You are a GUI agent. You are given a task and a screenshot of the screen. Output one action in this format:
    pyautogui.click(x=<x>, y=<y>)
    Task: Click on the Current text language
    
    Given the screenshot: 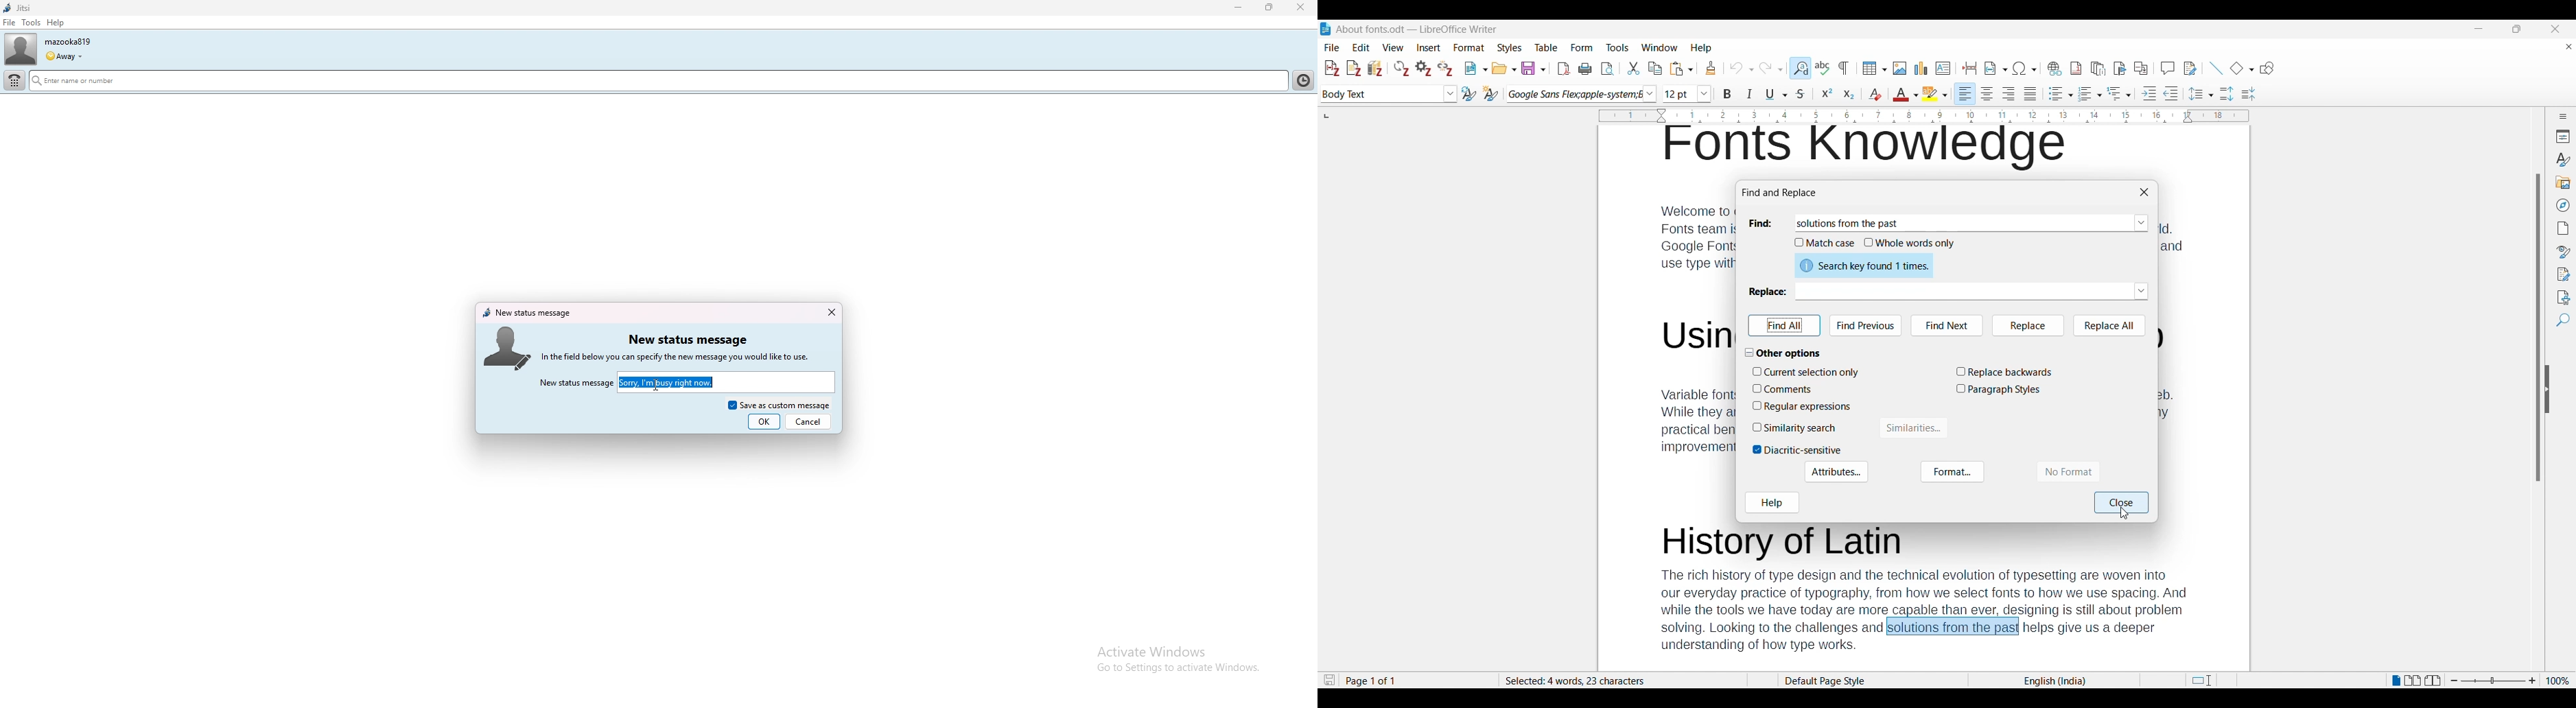 What is the action you would take?
    pyautogui.click(x=2054, y=681)
    